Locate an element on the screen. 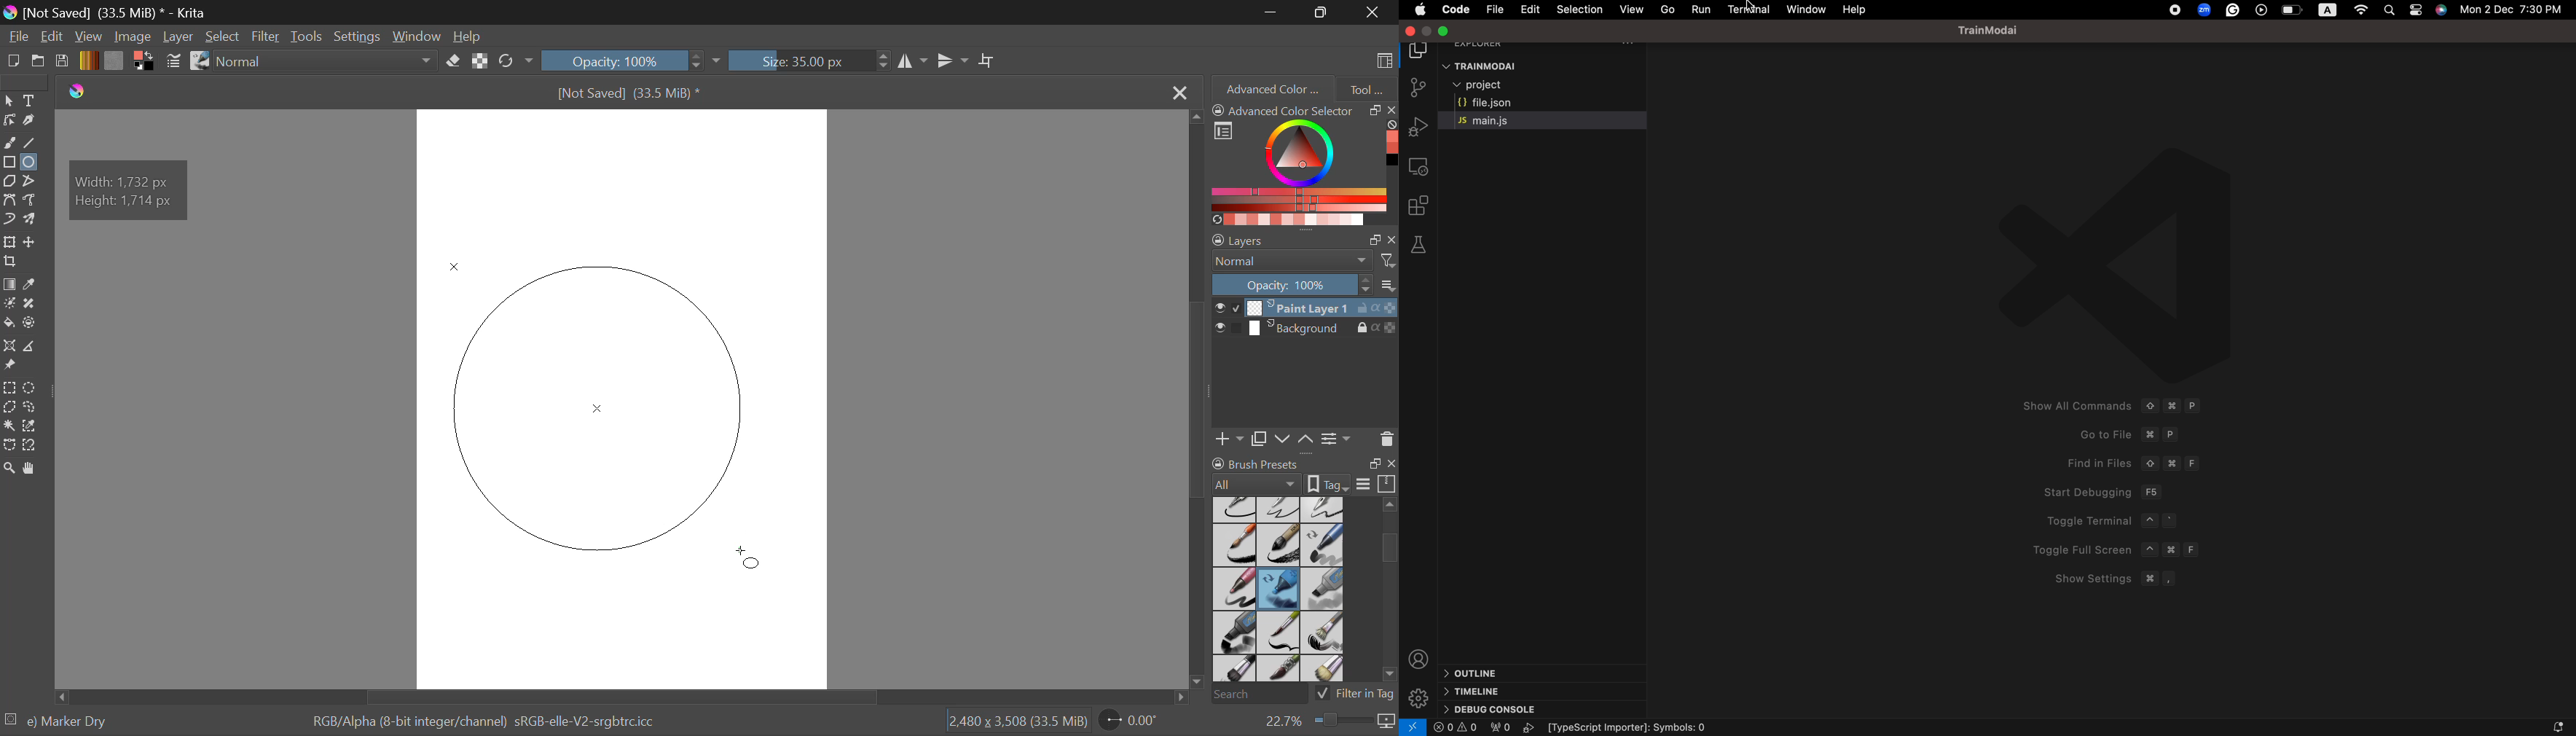 The width and height of the screenshot is (2576, 756). Select is located at coordinates (9, 101).